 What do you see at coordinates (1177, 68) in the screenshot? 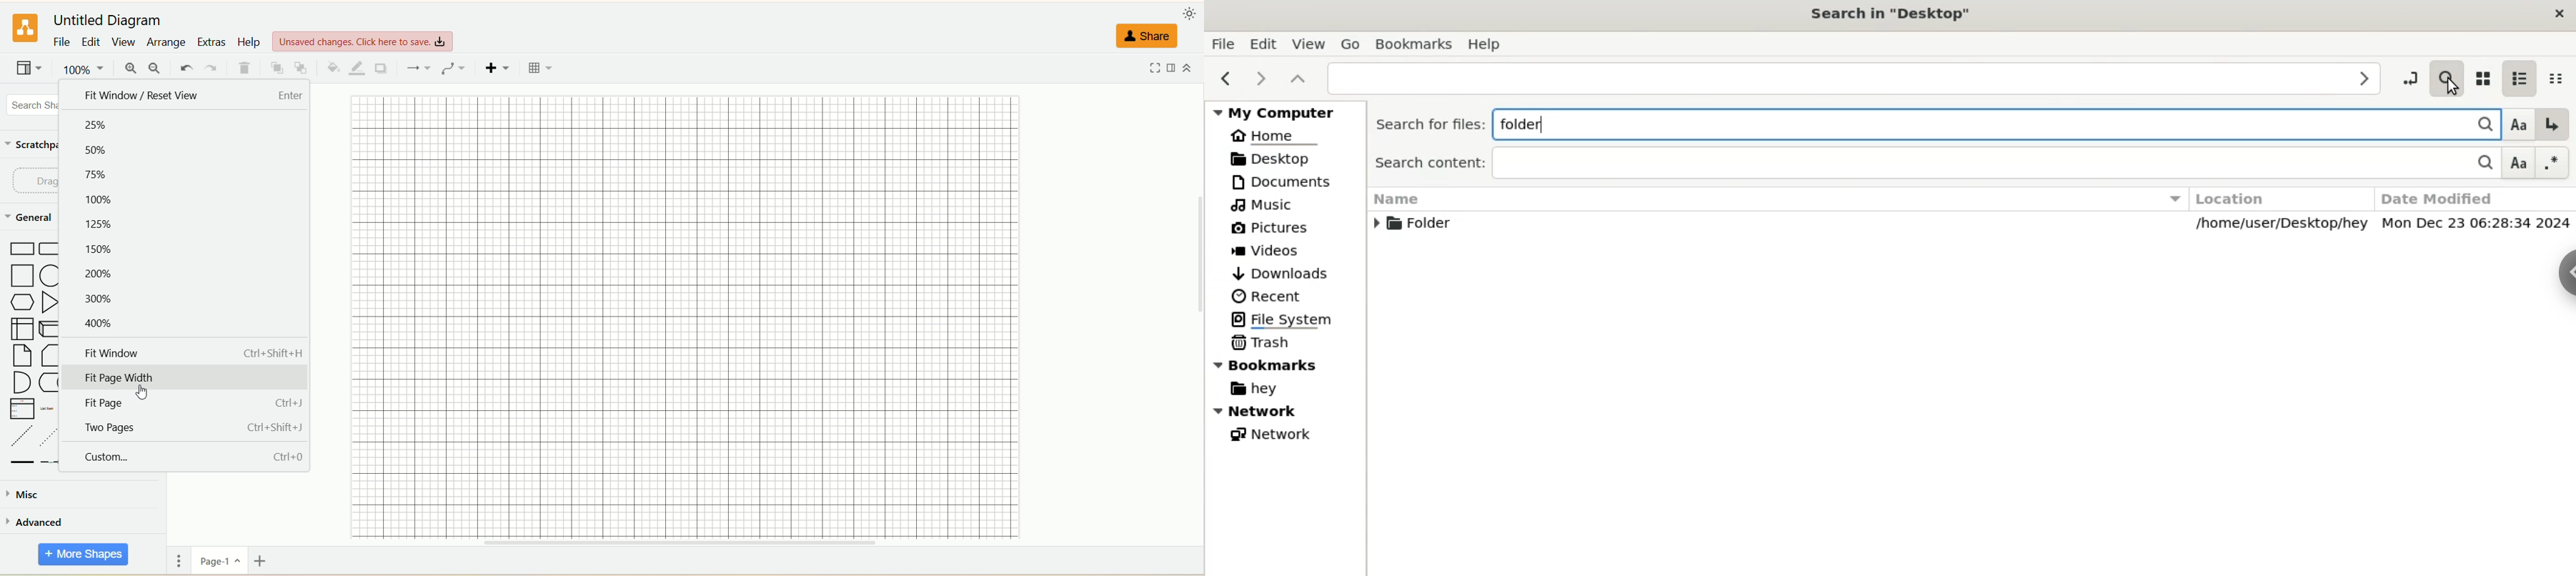
I see `format` at bounding box center [1177, 68].